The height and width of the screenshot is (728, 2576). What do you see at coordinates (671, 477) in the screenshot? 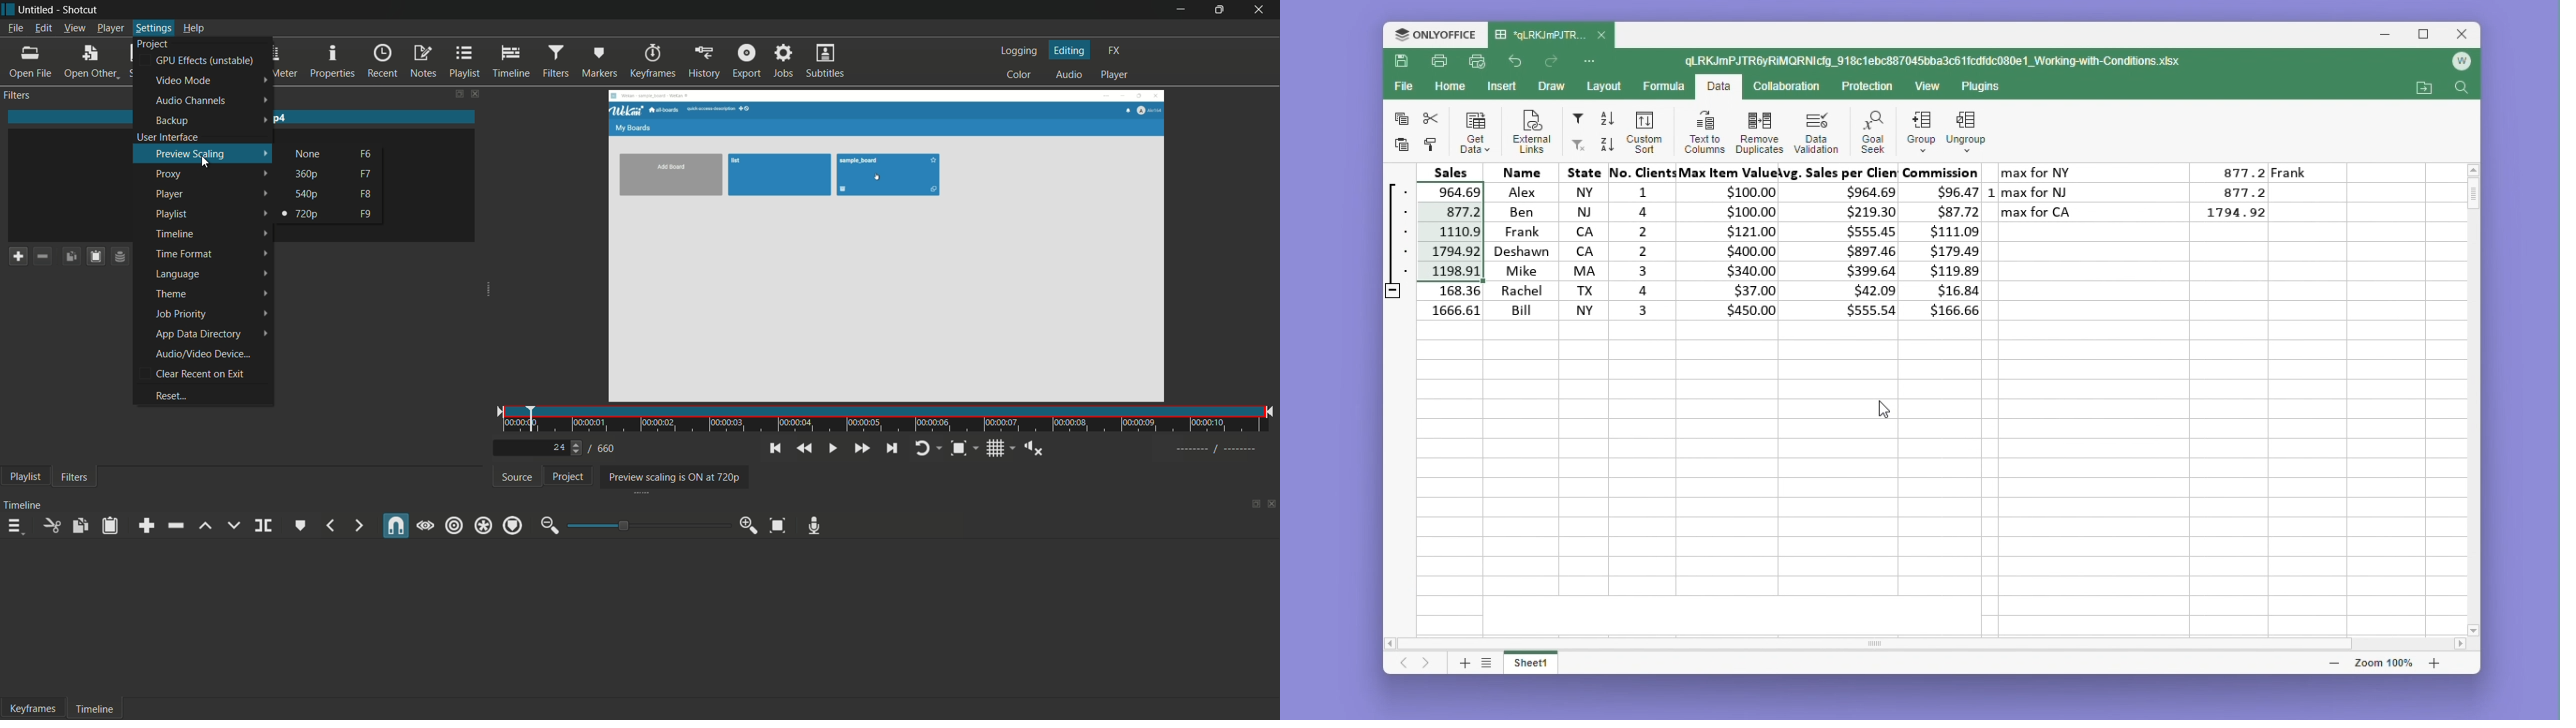
I see `preview scaling is on at 720p` at bounding box center [671, 477].